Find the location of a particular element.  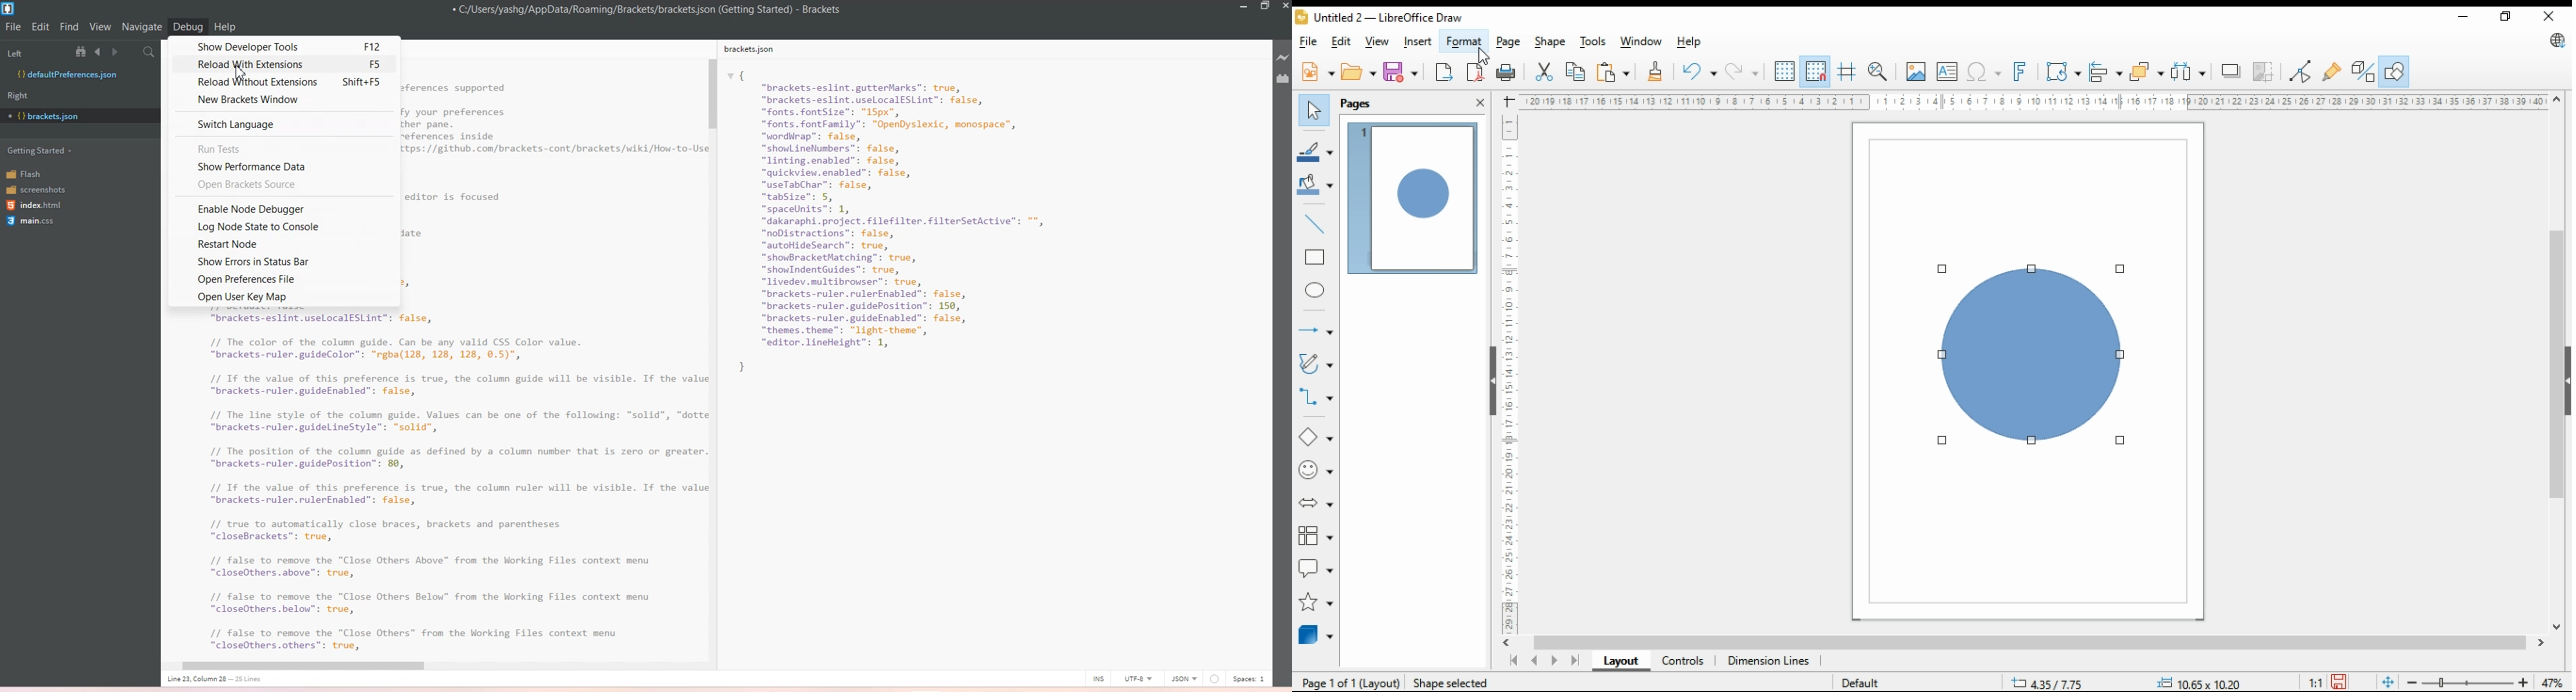

C/Users/yashg/AppData/Roaming/Brackets/brackets json (Getting Started) - Brackets is located at coordinates (656, 10).